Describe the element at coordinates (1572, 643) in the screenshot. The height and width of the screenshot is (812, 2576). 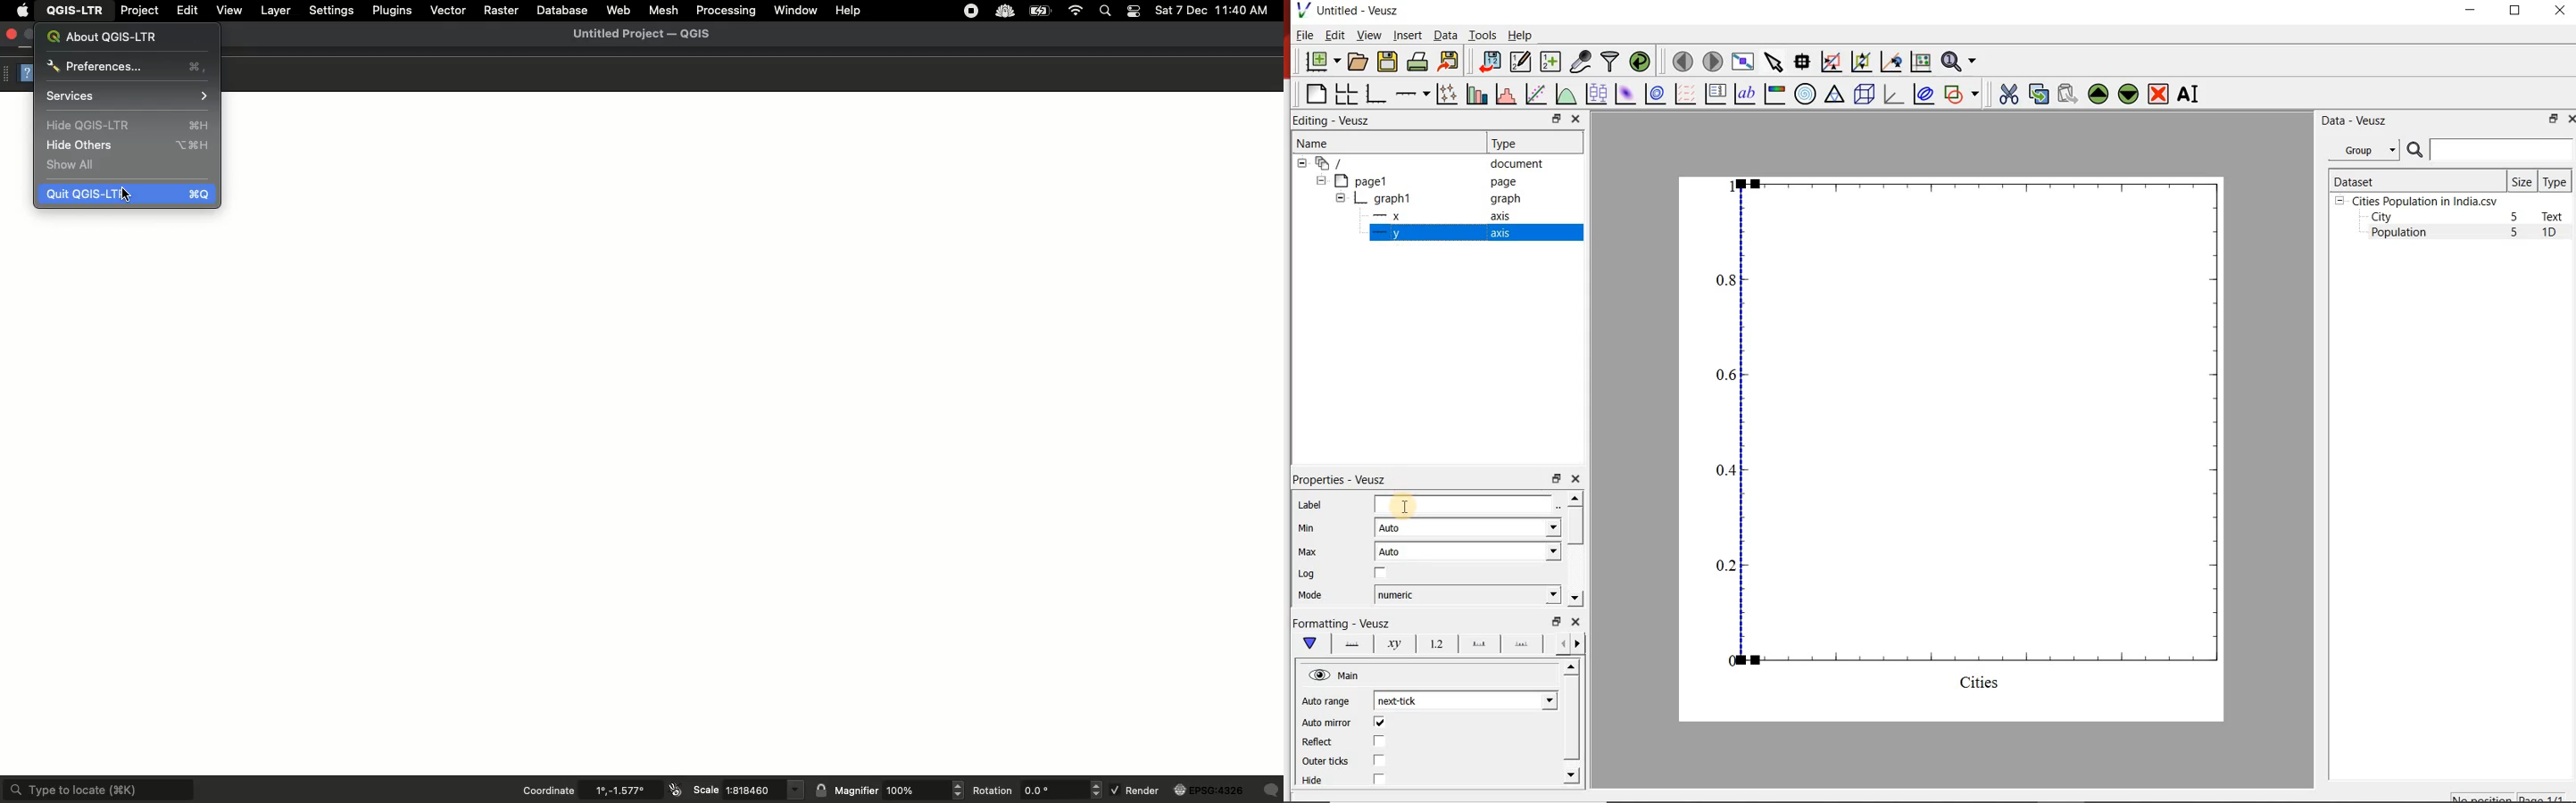
I see `Grid lines` at that location.